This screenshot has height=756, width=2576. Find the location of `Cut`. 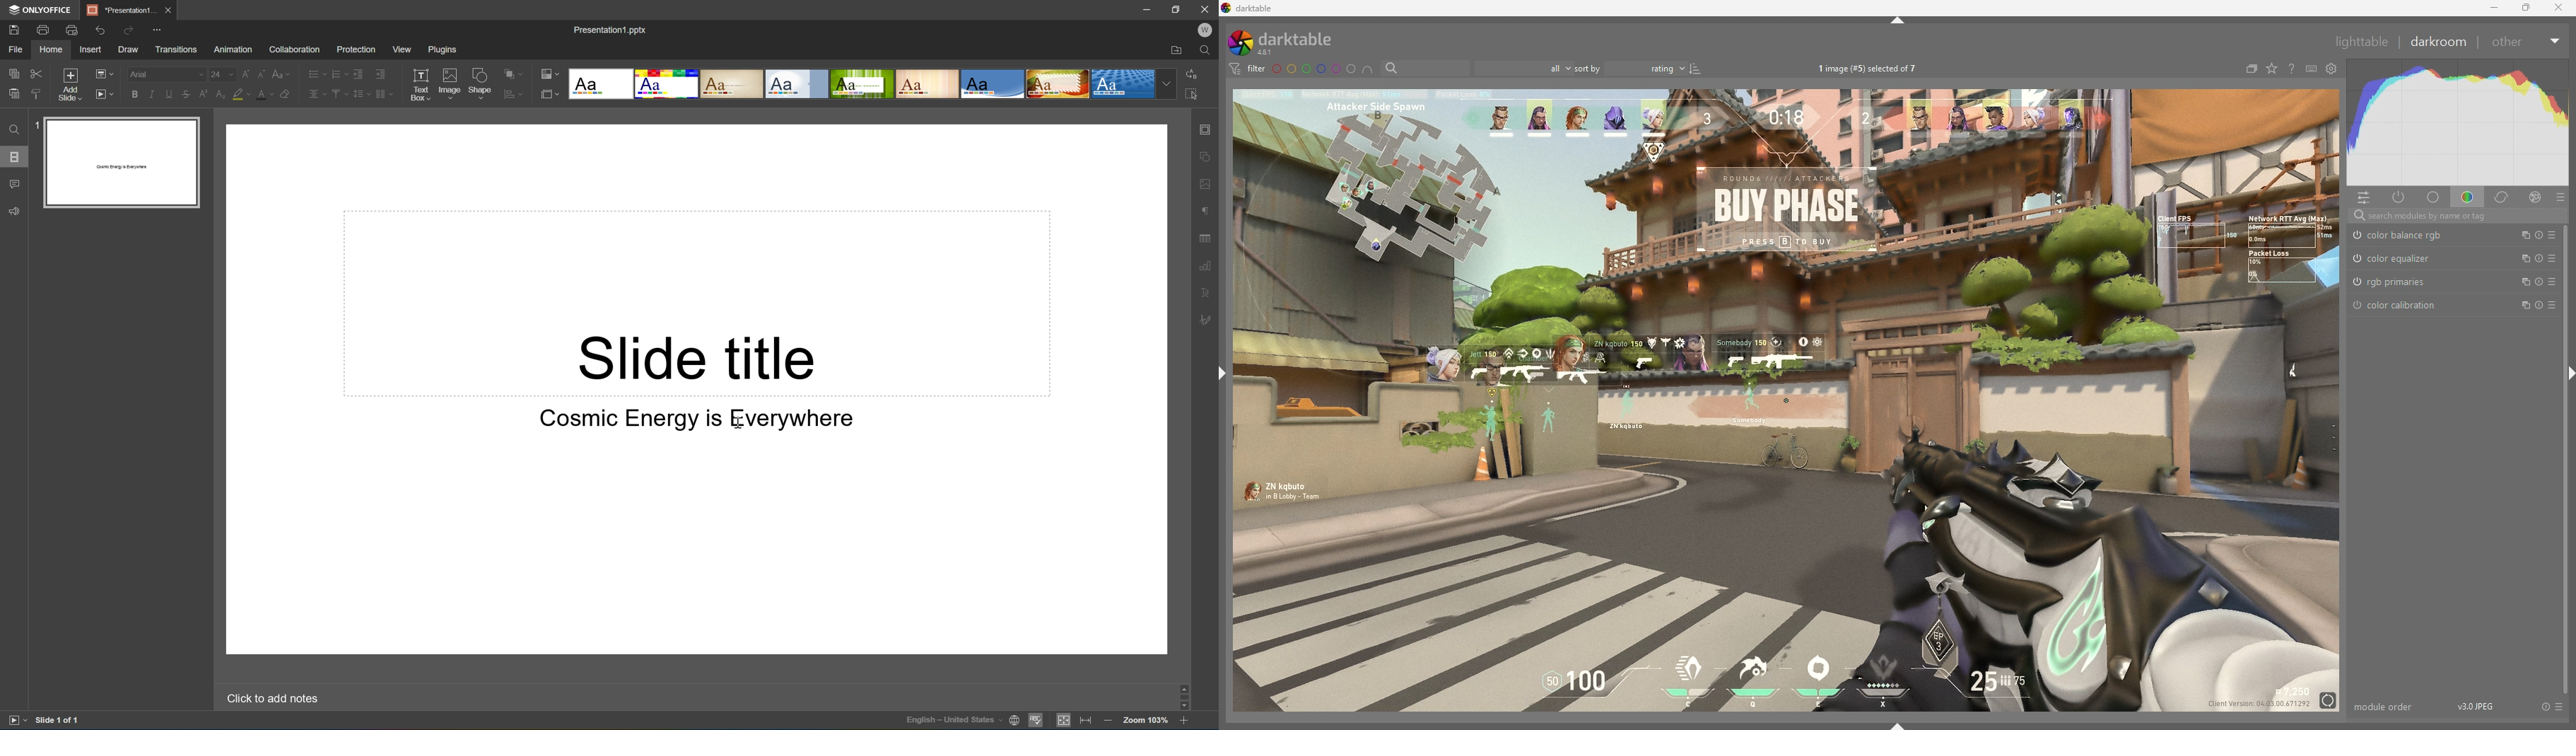

Cut is located at coordinates (39, 72).